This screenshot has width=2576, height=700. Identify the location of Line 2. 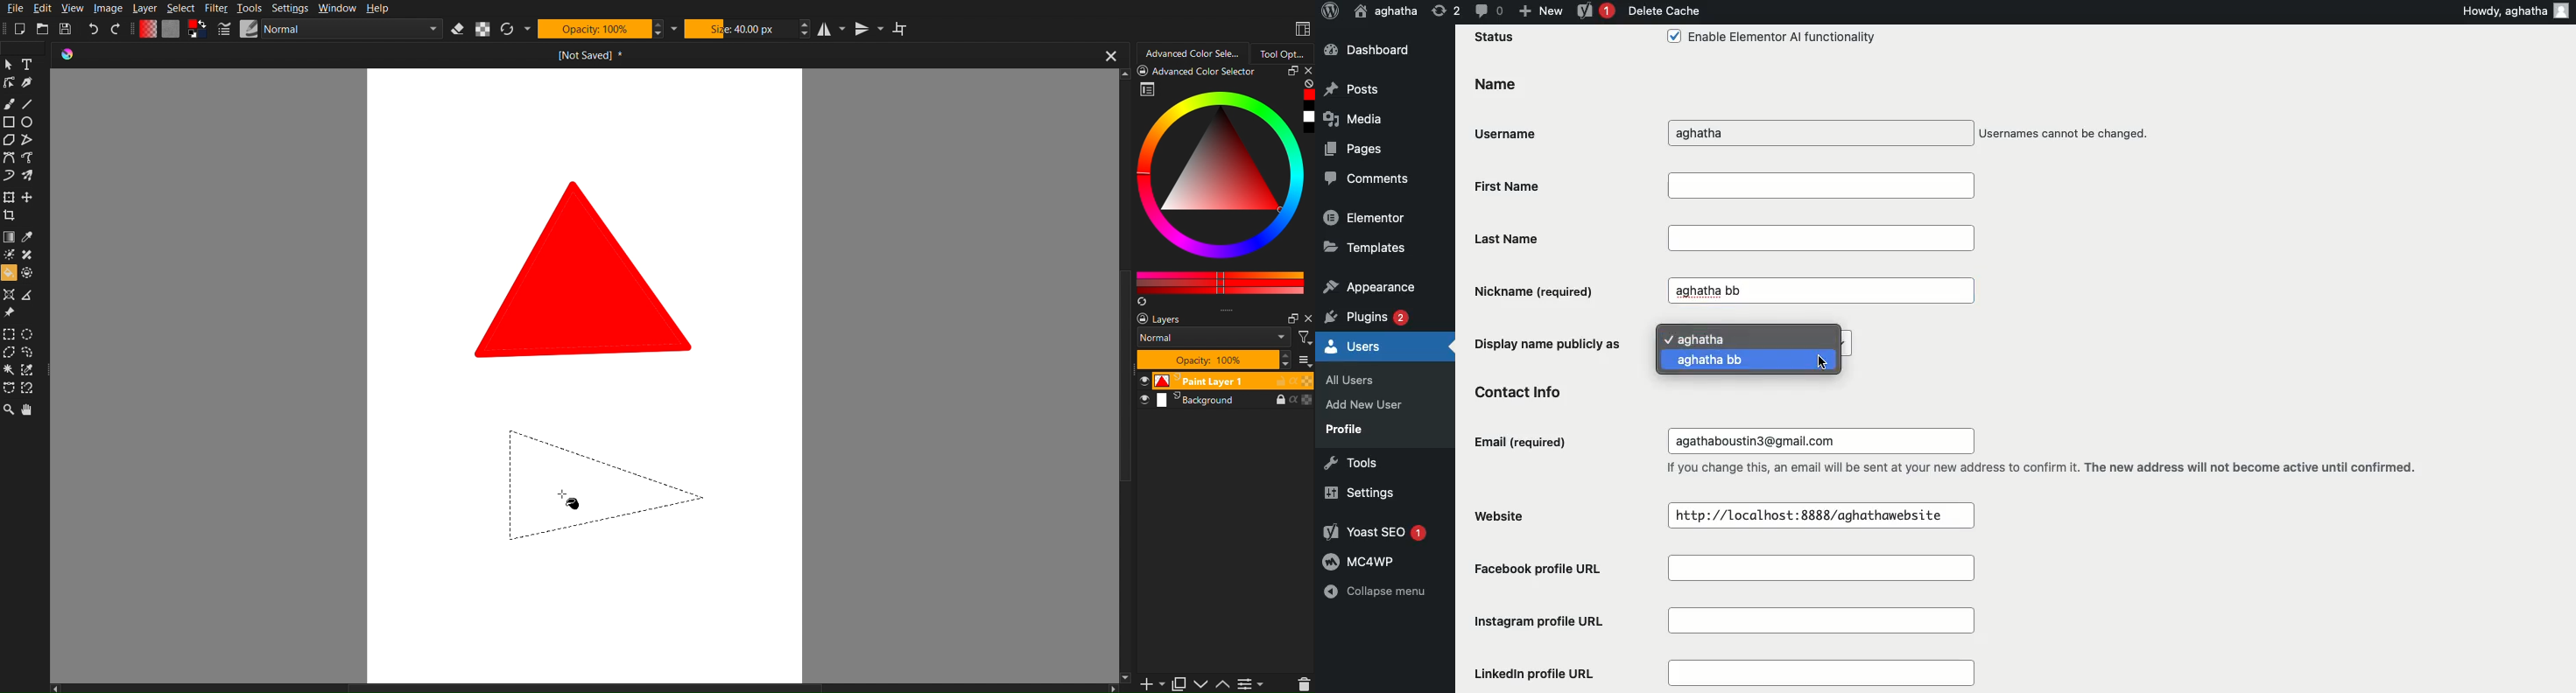
(626, 519).